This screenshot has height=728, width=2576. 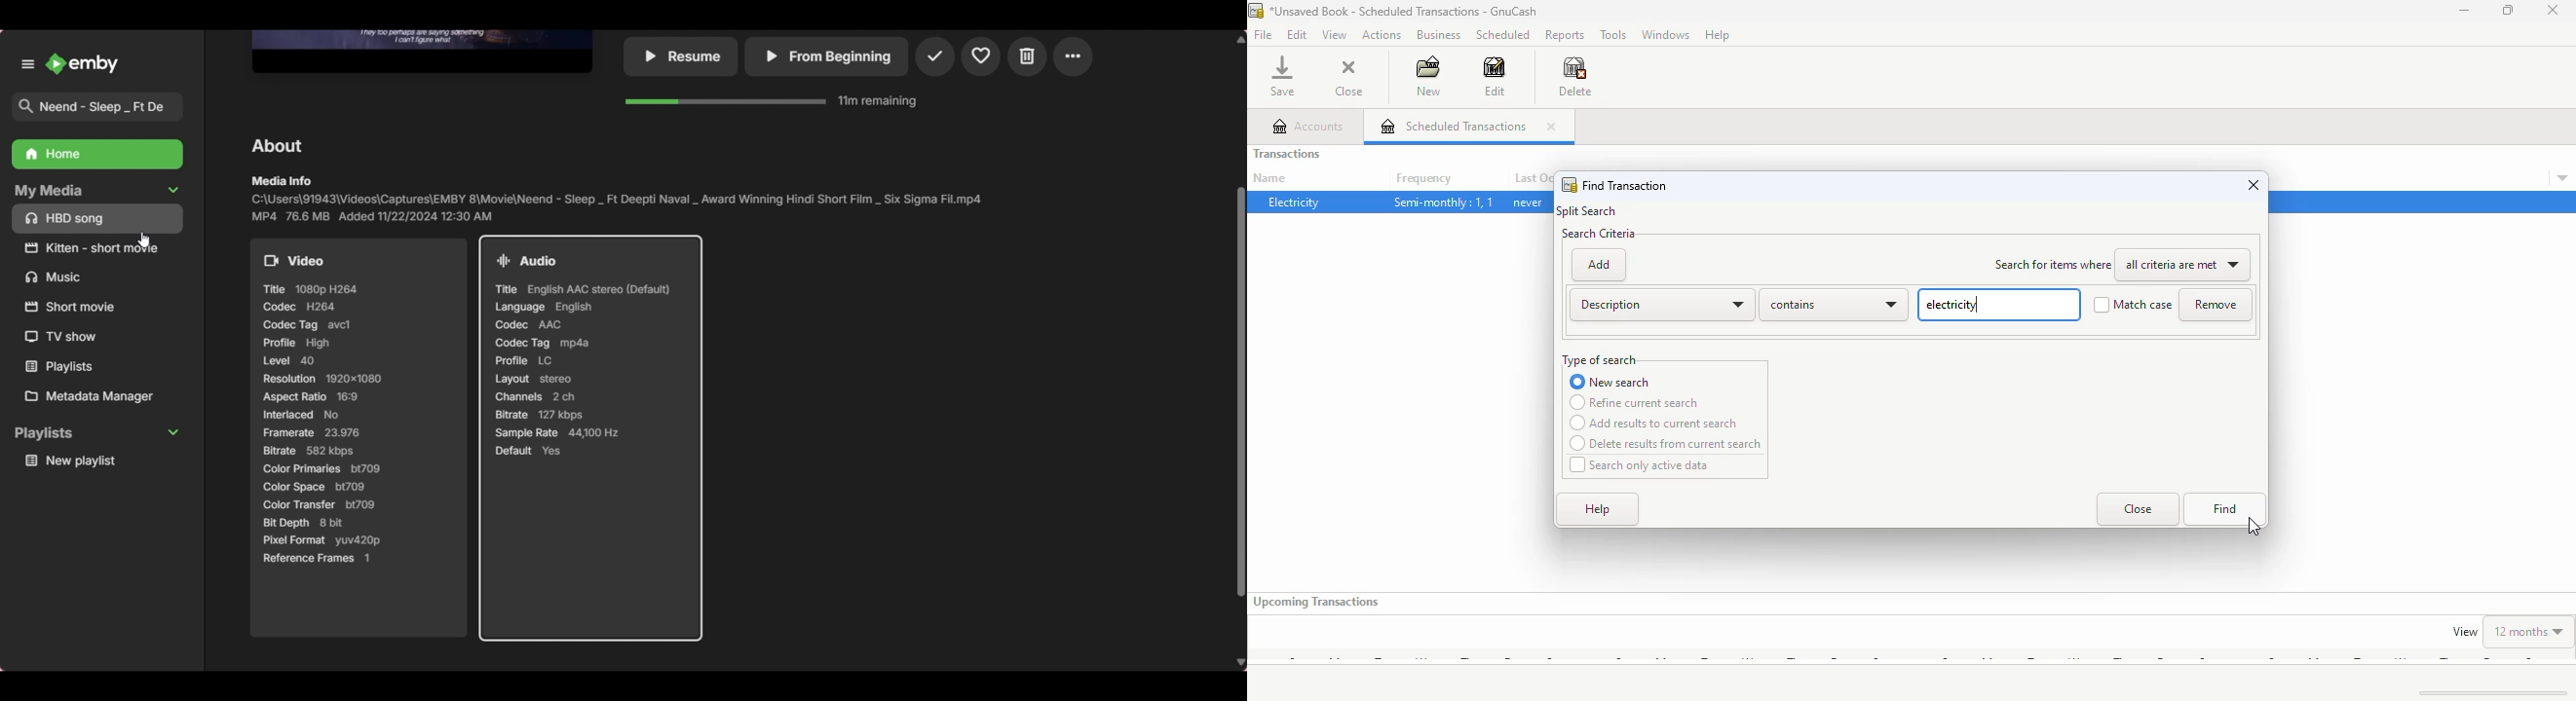 What do you see at coordinates (1309, 127) in the screenshot?
I see `accounts` at bounding box center [1309, 127].